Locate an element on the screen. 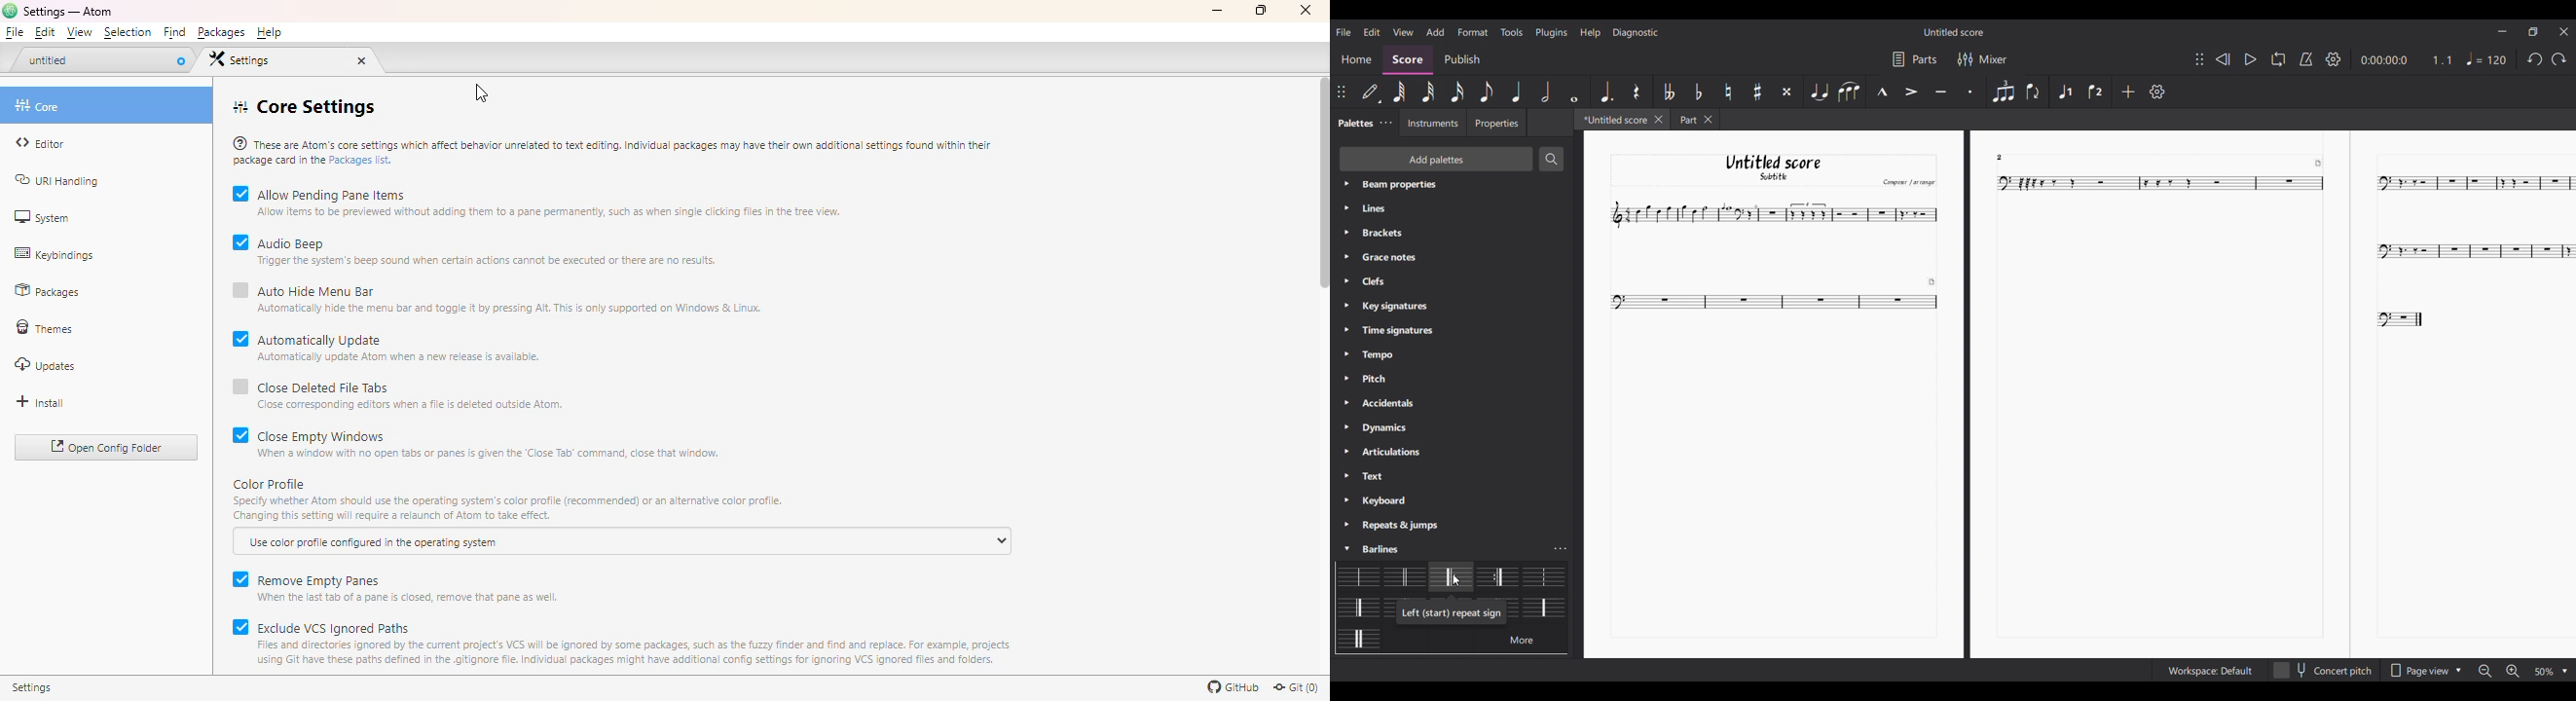 This screenshot has height=728, width=2576. File menu  is located at coordinates (1343, 32).